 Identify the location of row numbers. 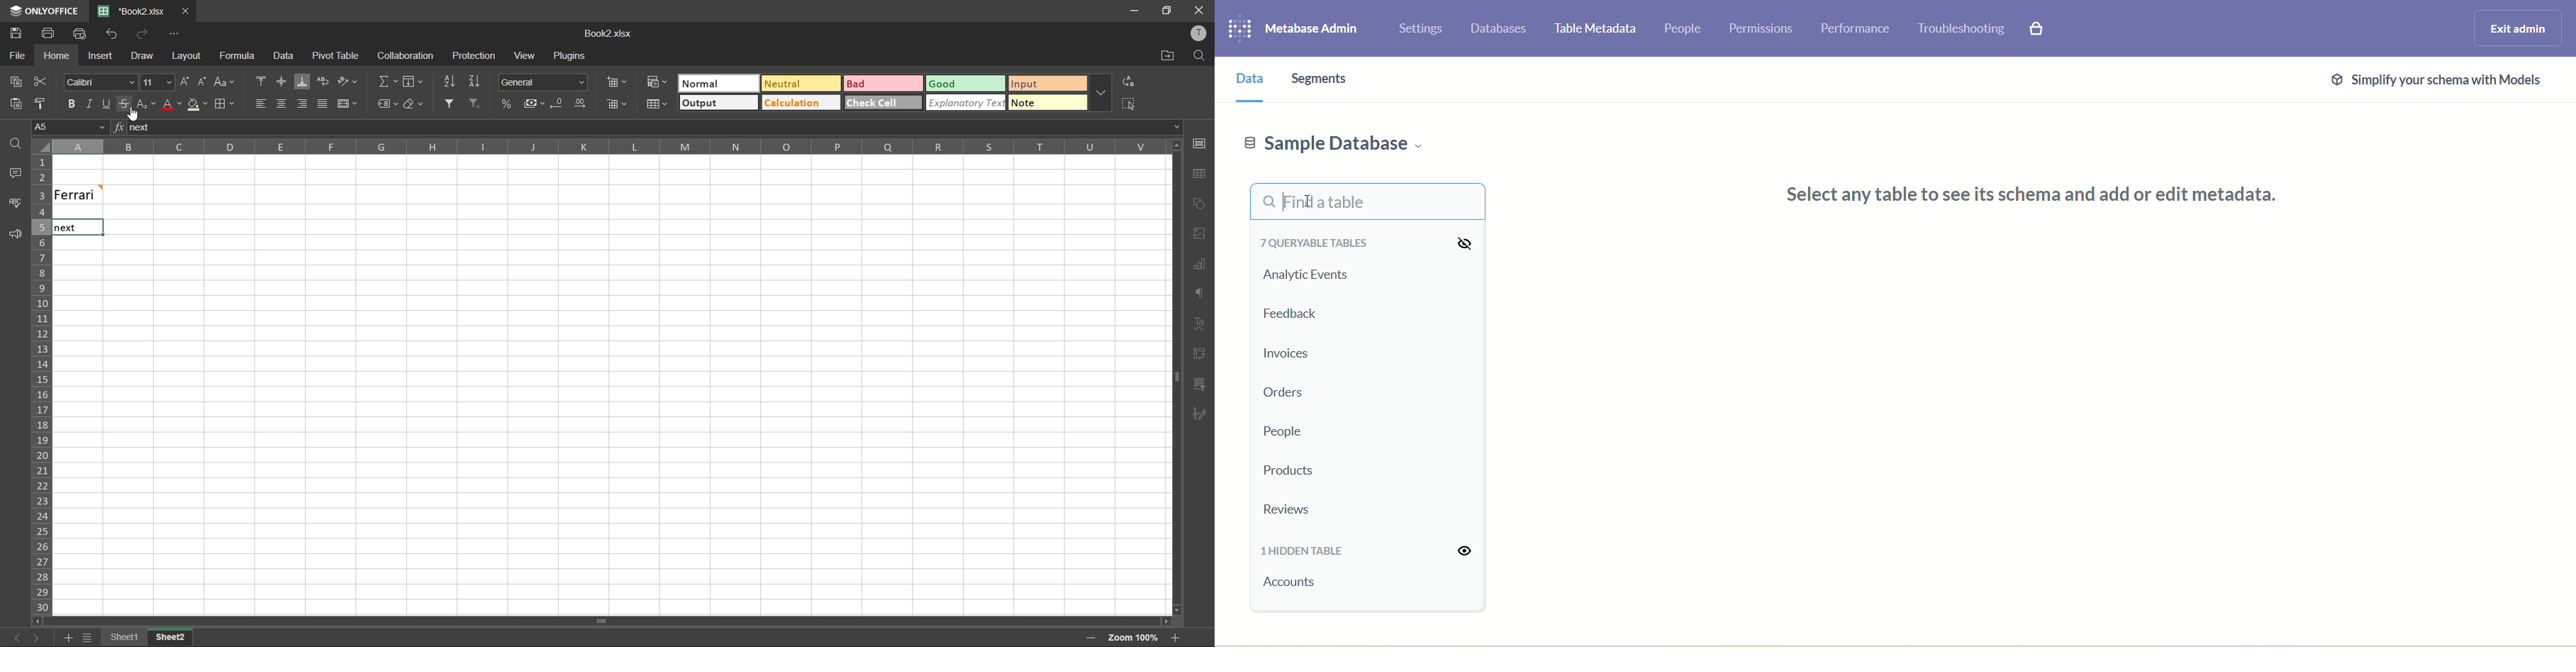
(44, 386).